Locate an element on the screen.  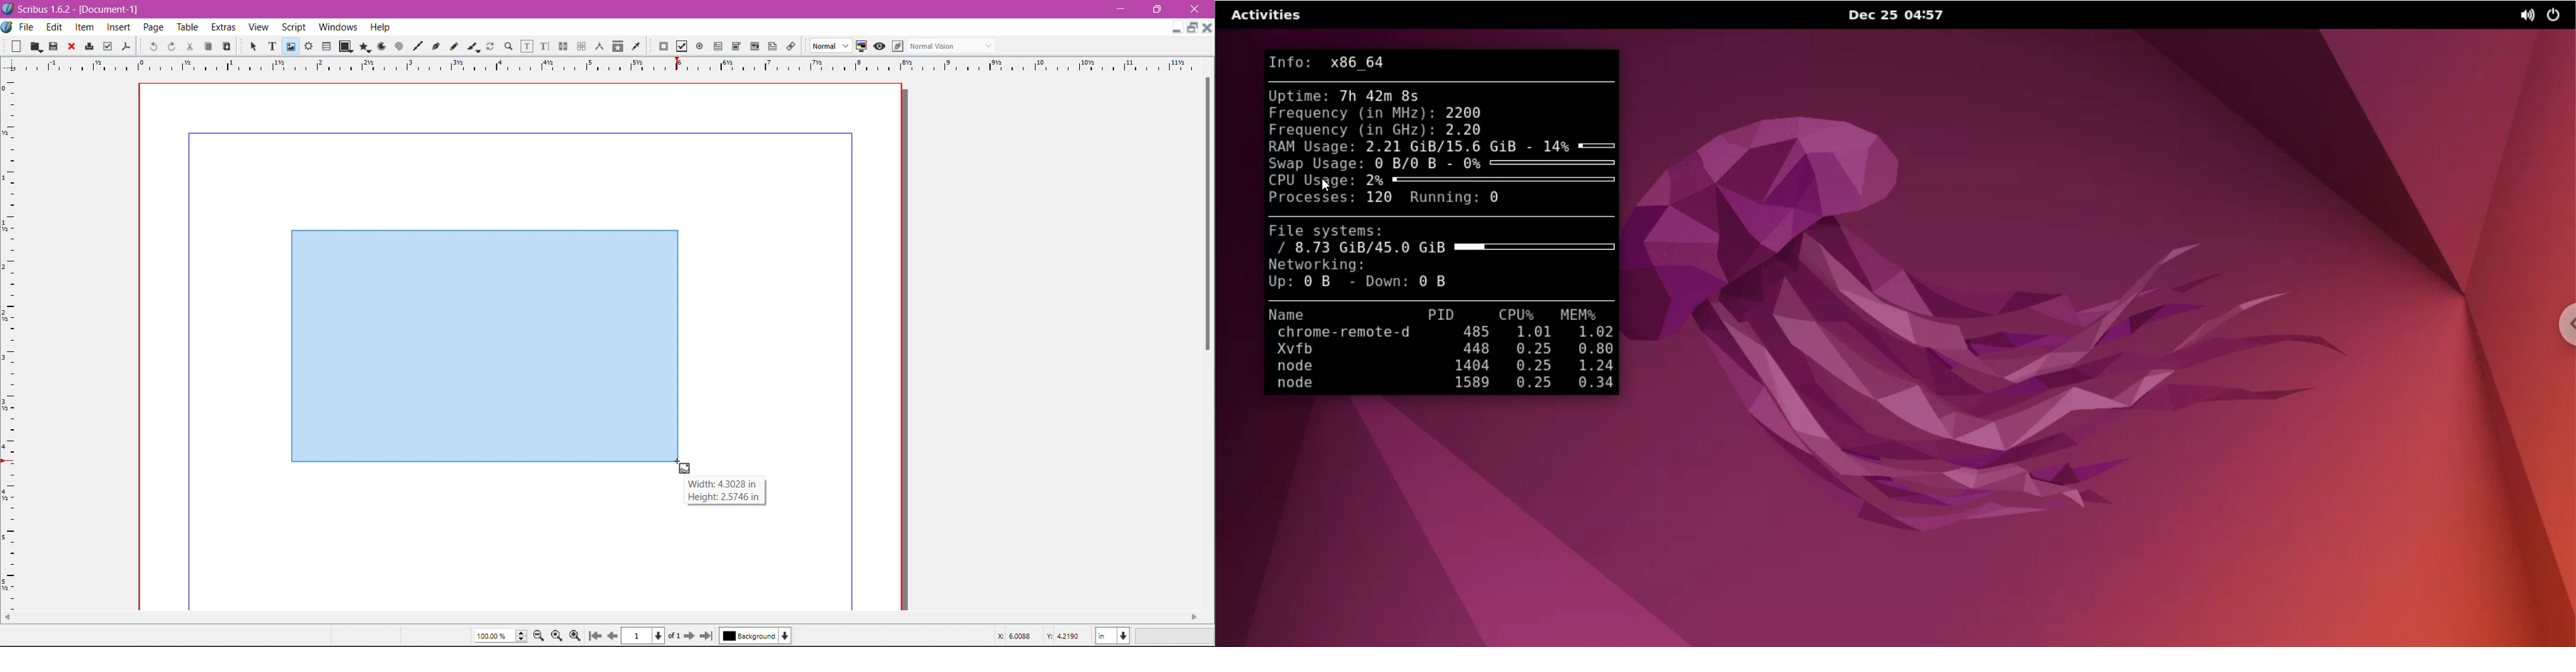
View is located at coordinates (259, 27).